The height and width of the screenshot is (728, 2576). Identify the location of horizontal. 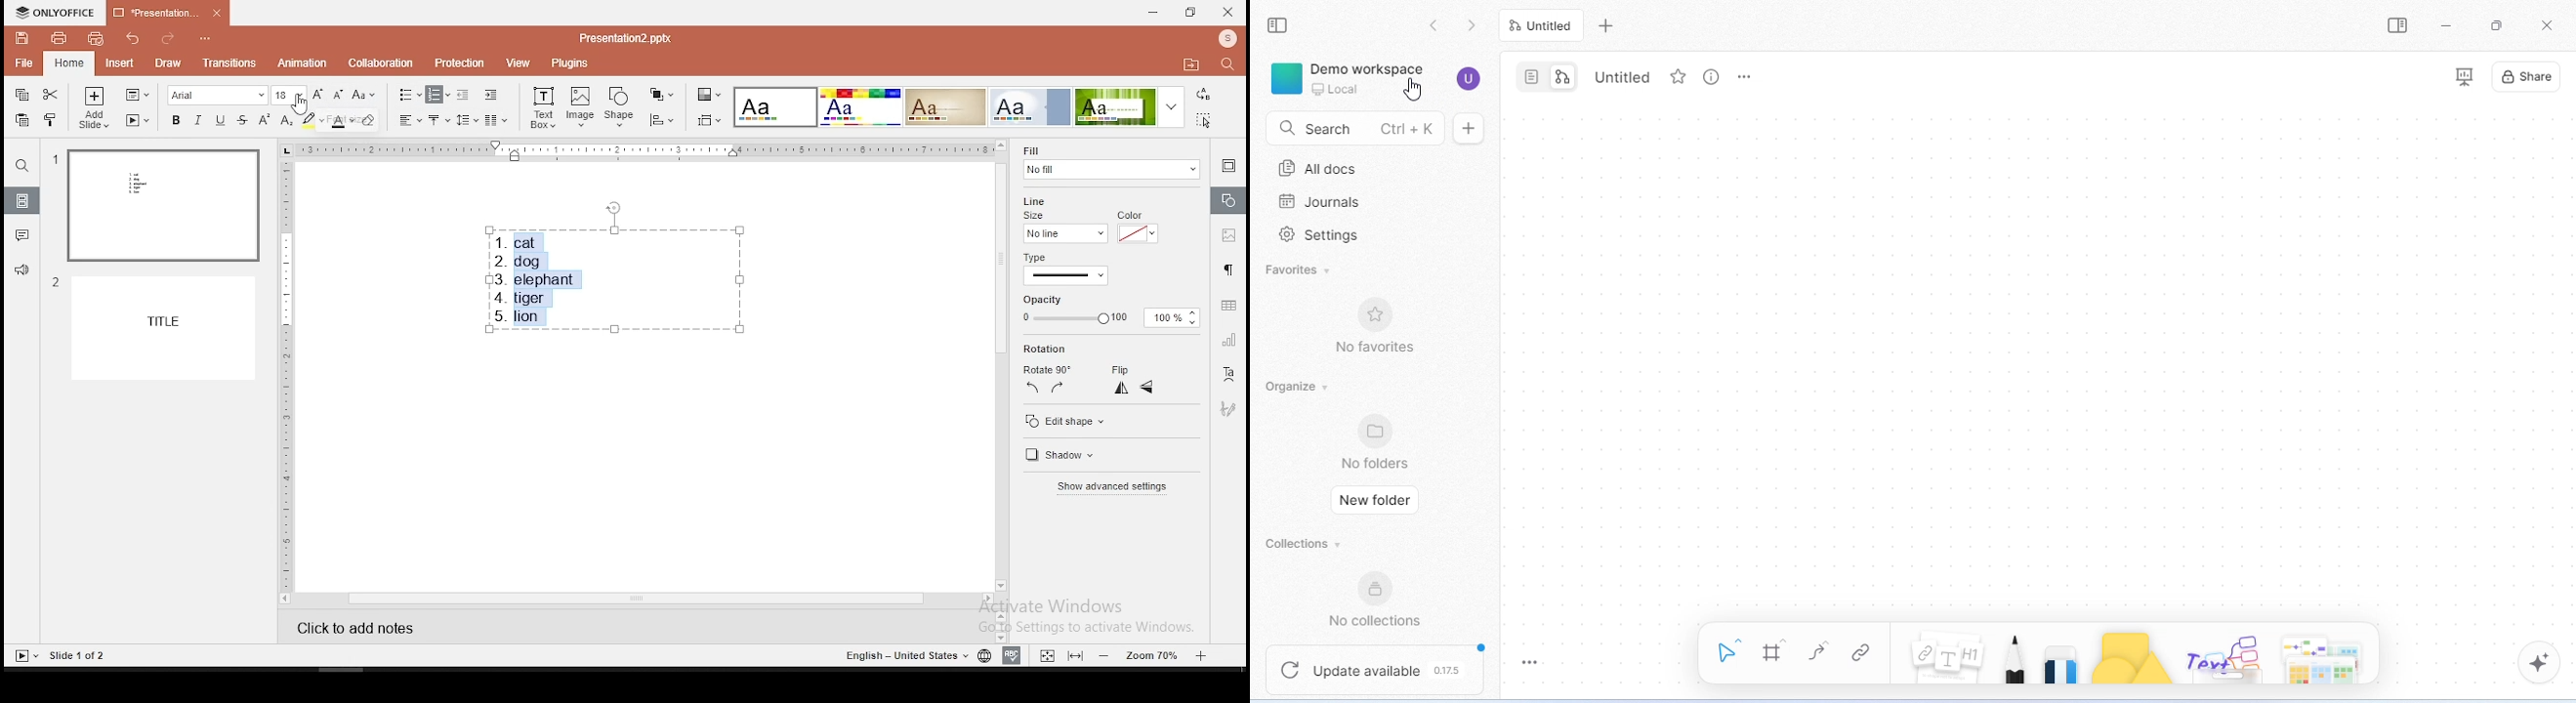
(1148, 389).